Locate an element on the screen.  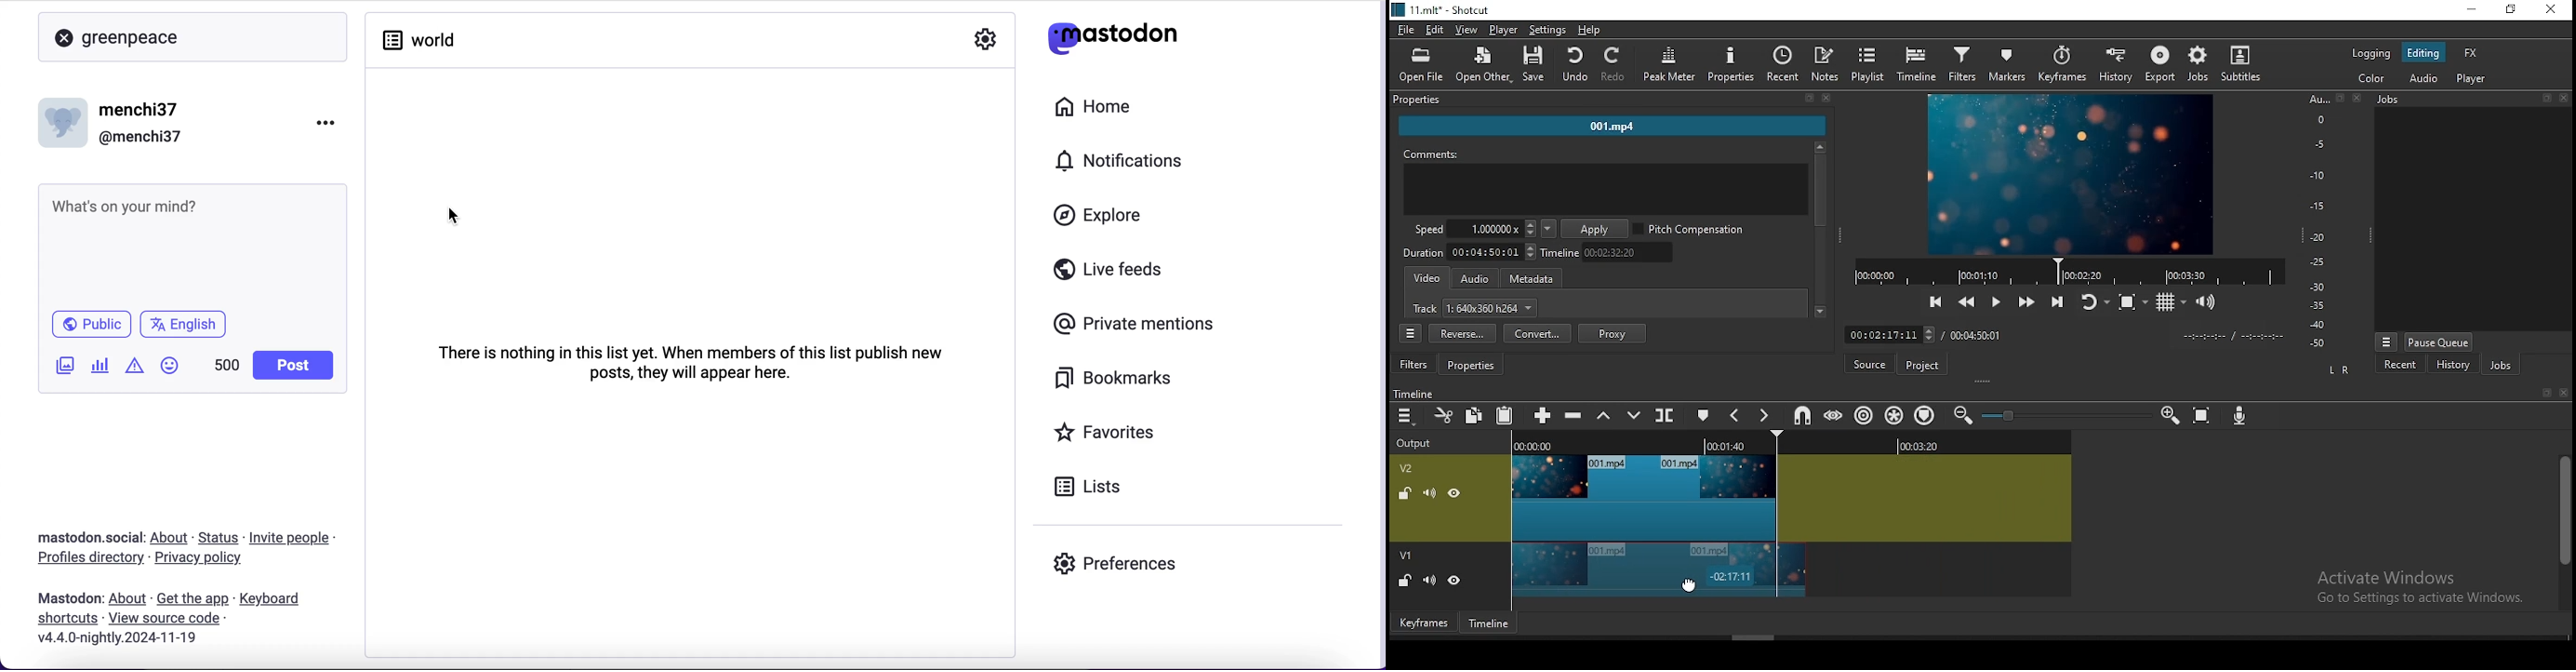
CURRENT INPUT TIME is located at coordinates (1889, 334).